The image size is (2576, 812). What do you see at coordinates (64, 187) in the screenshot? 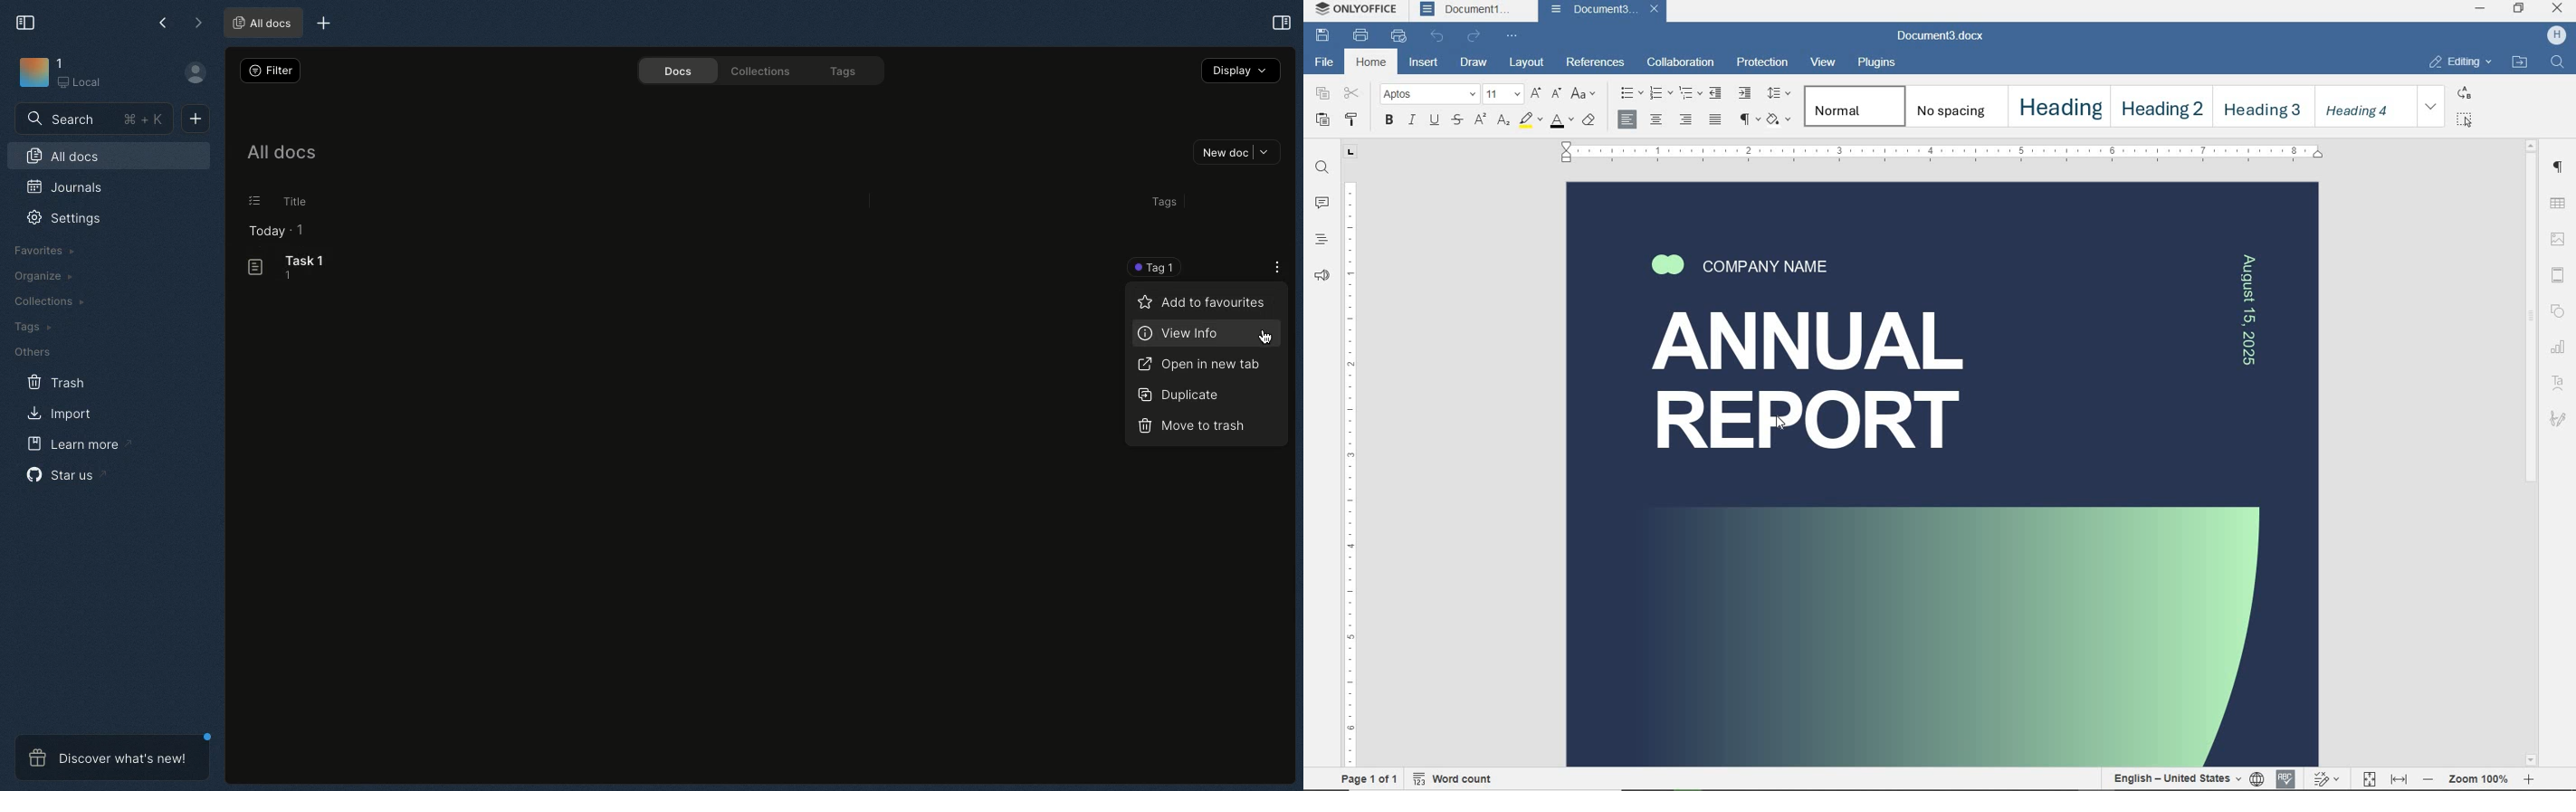
I see `Journals` at bounding box center [64, 187].